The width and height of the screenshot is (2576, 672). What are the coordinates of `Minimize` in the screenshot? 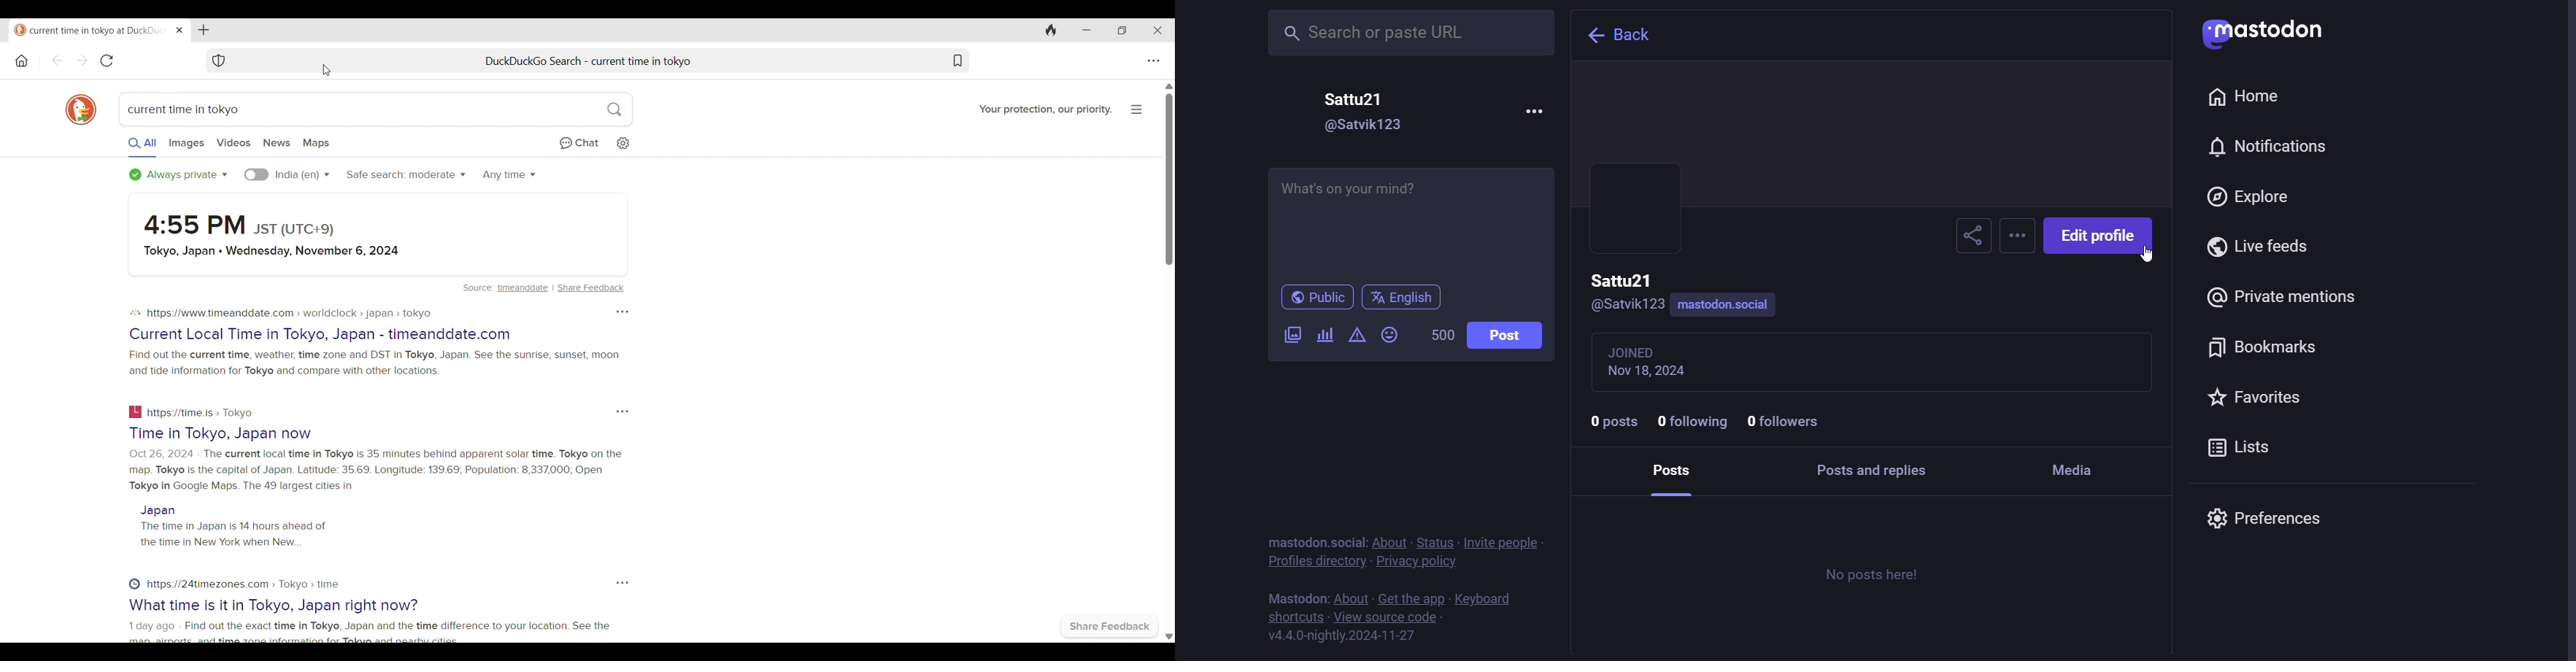 It's located at (1087, 30).